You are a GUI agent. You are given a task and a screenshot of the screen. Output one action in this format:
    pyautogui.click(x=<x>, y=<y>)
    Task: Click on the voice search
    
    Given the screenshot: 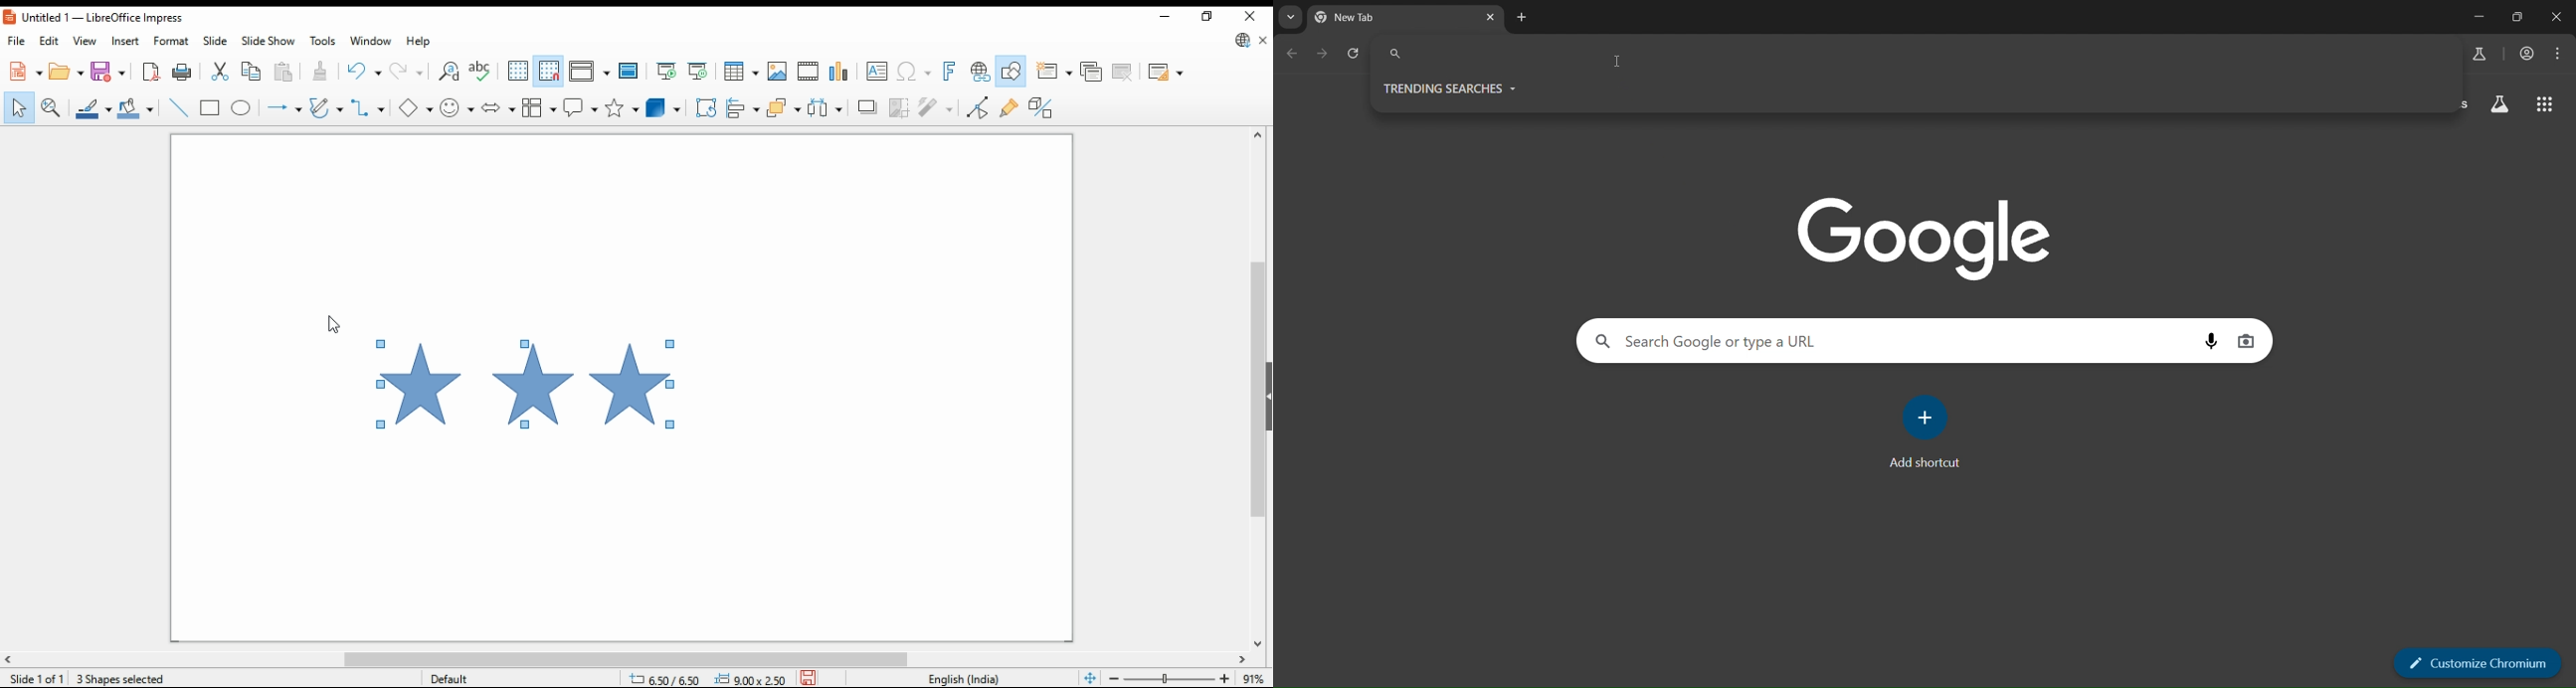 What is the action you would take?
    pyautogui.click(x=2215, y=341)
    